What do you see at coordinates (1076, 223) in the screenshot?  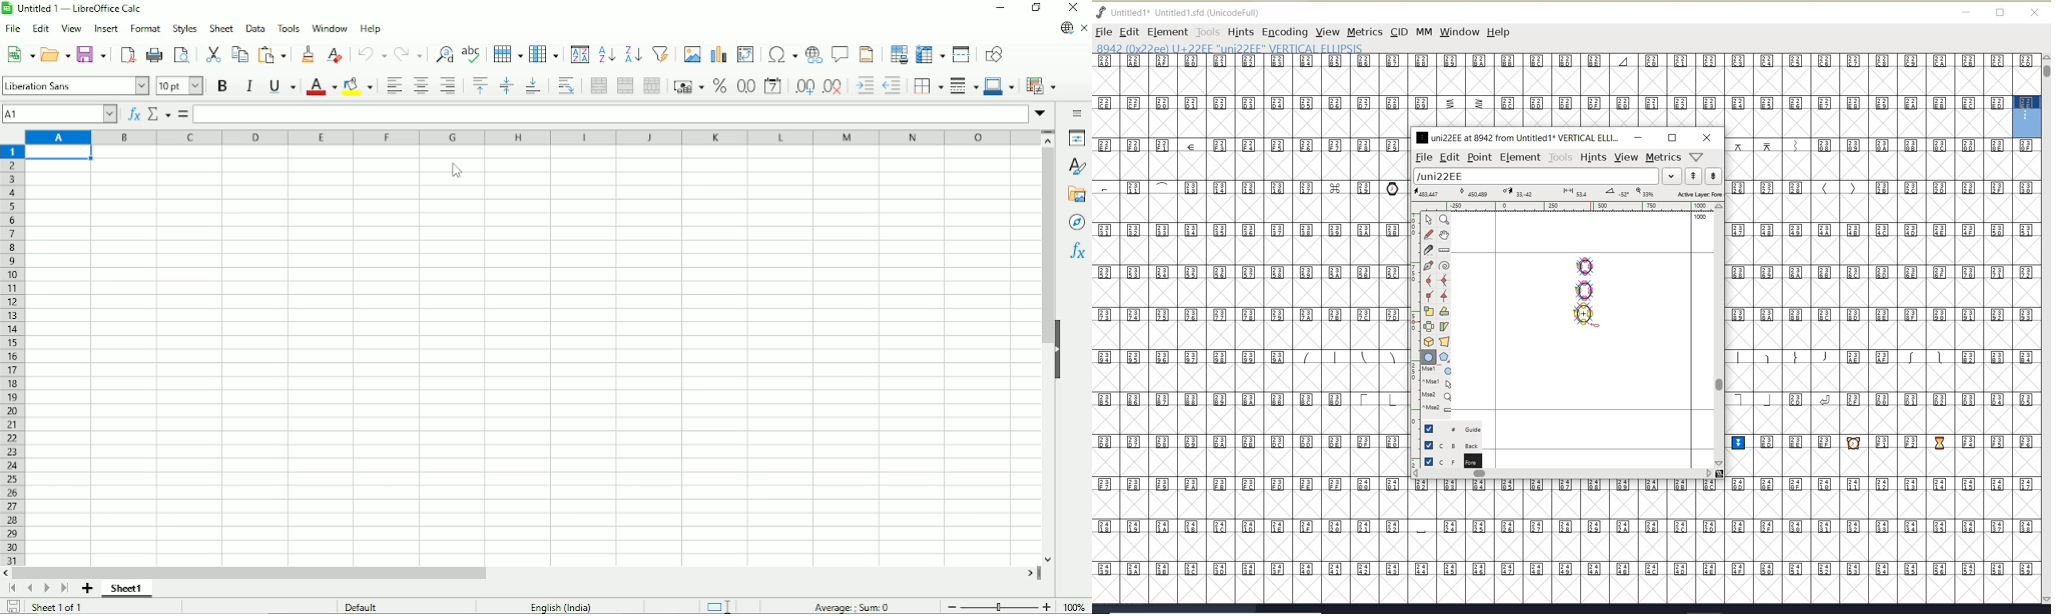 I see `Navigator` at bounding box center [1076, 223].